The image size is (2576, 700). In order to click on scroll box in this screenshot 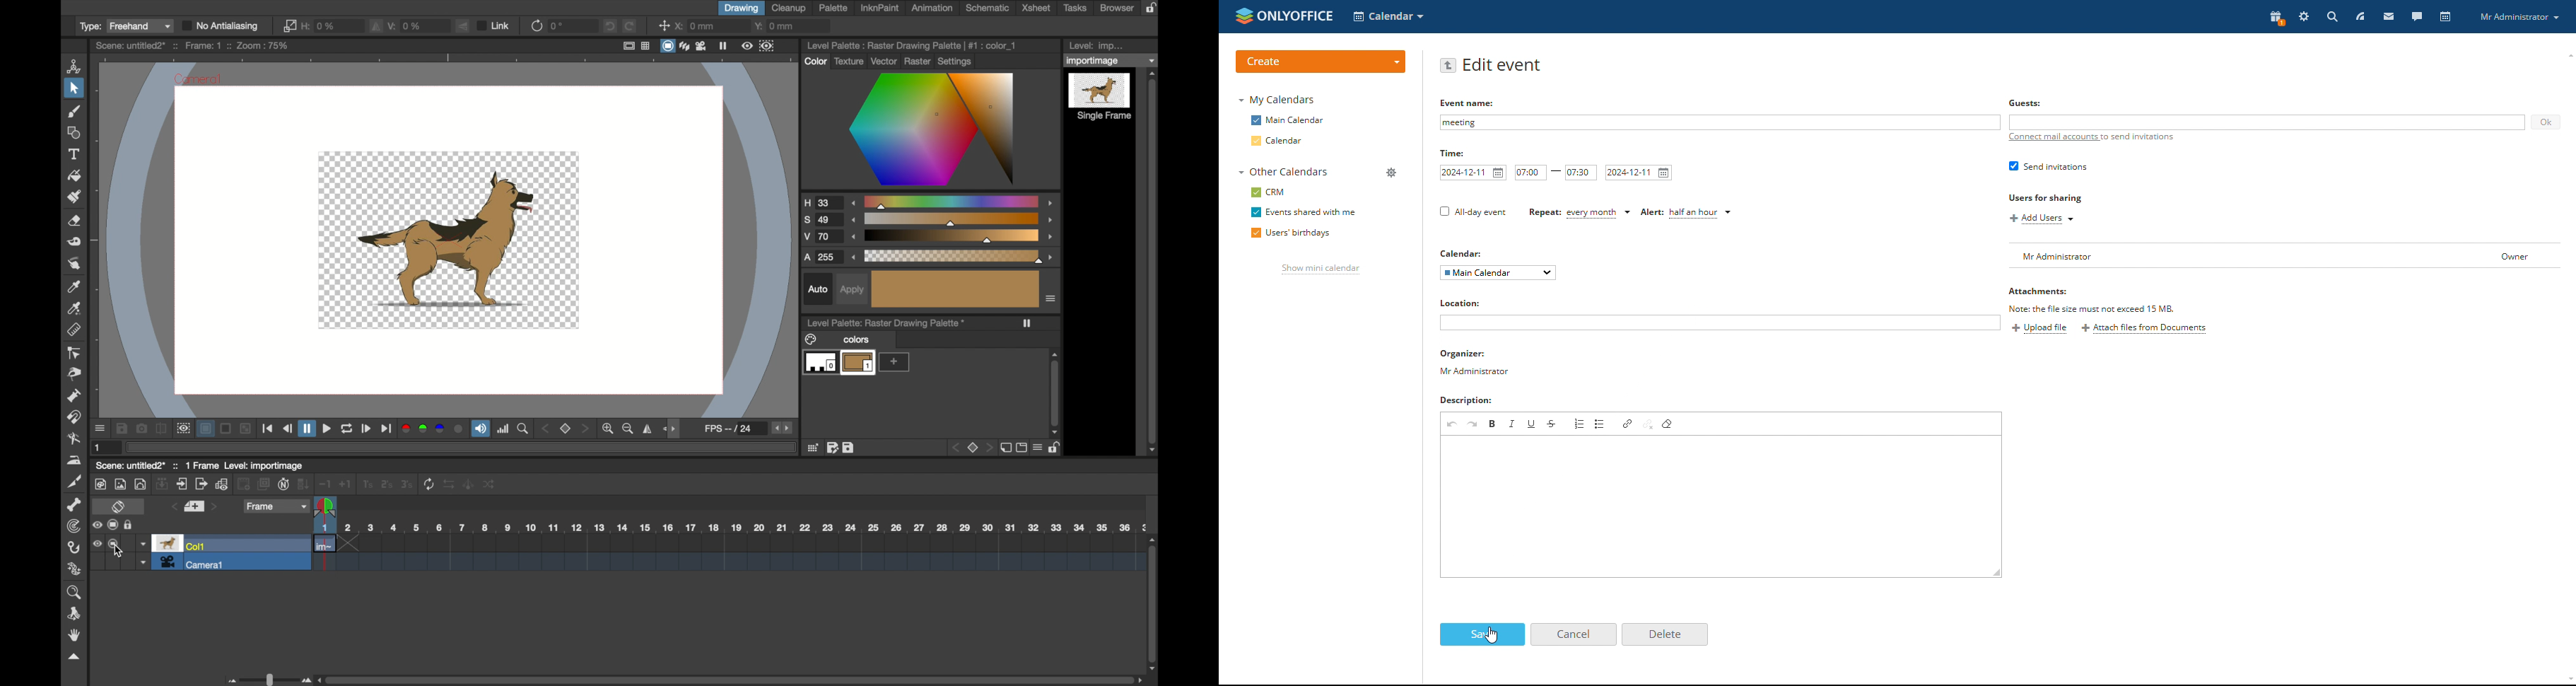, I will do `click(1055, 393)`.